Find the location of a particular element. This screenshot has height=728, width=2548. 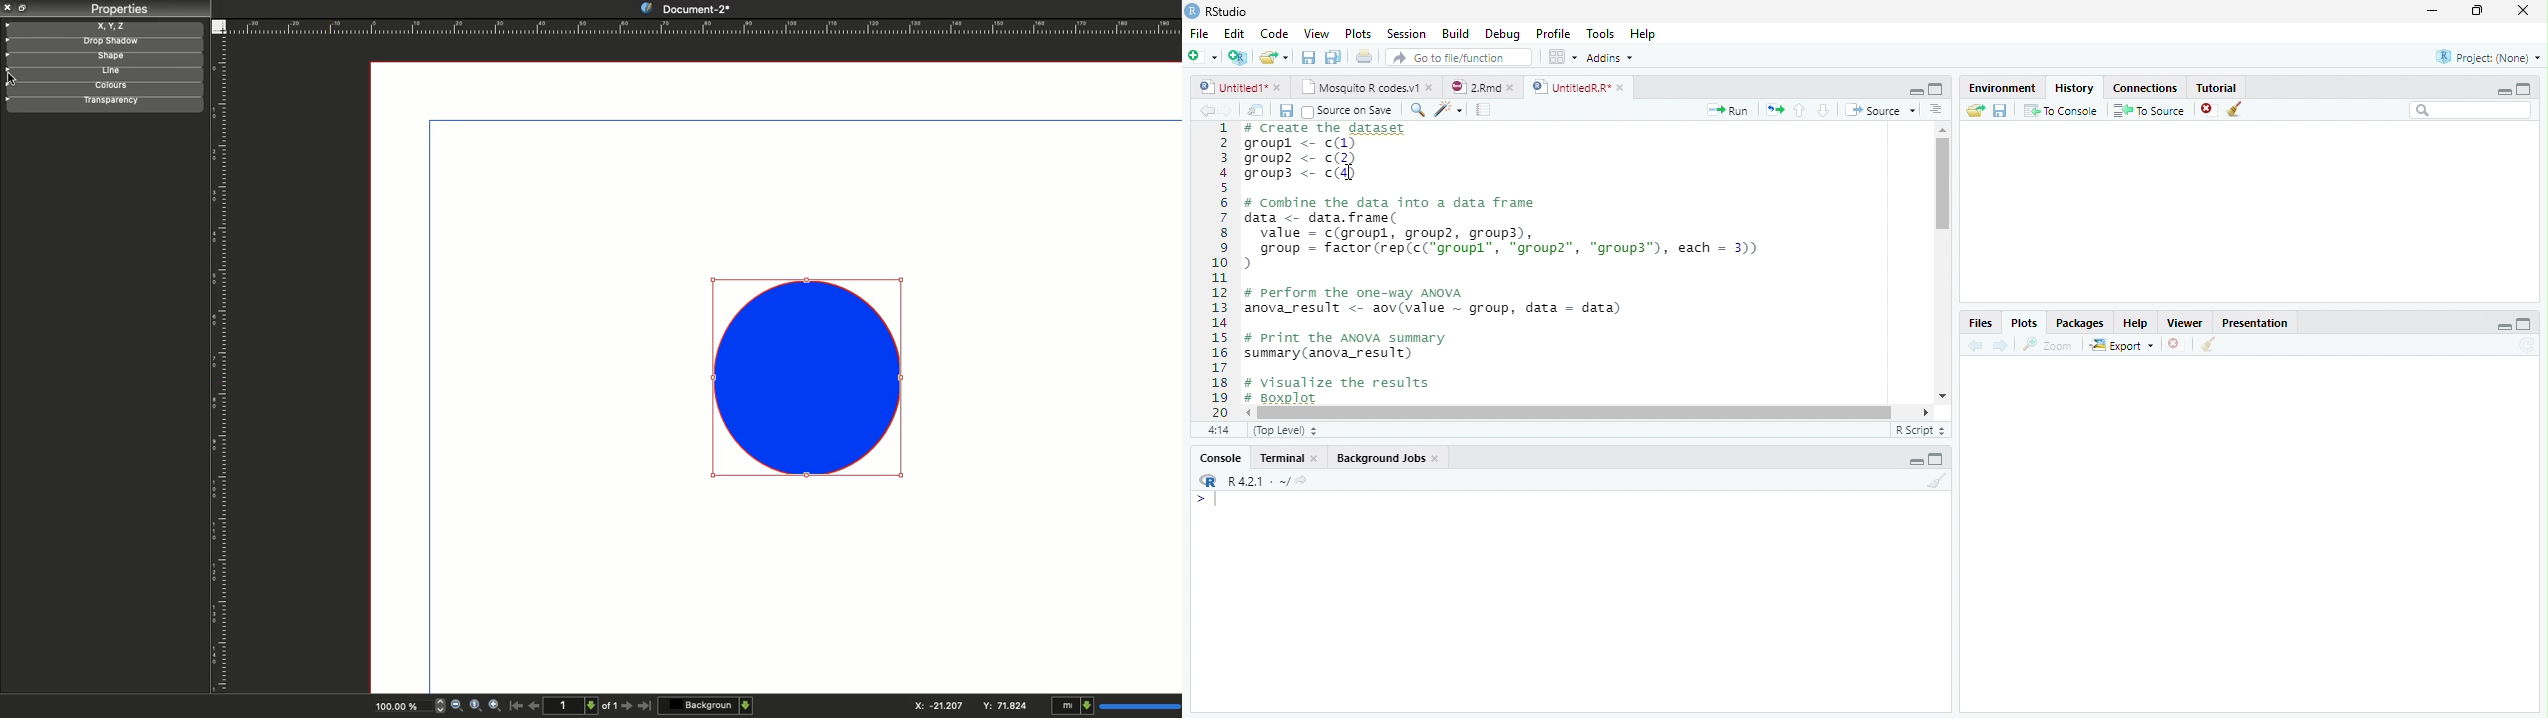

Delete is located at coordinates (2175, 345).